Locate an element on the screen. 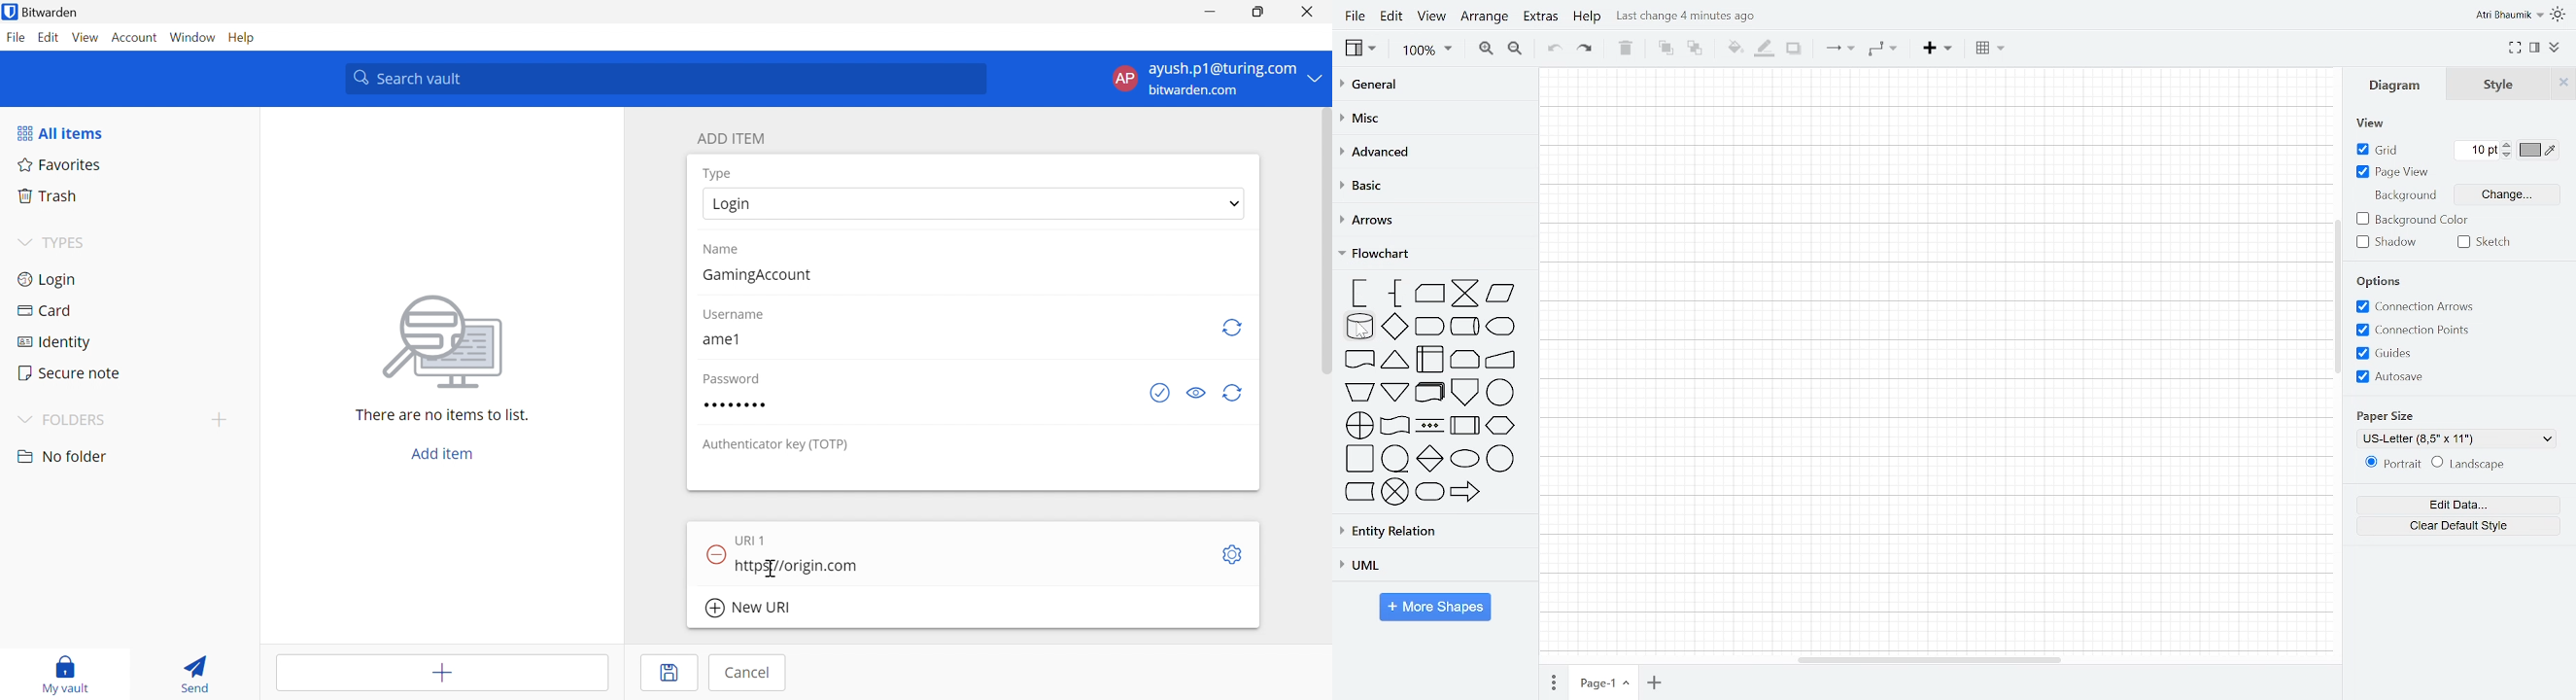 This screenshot has width=2576, height=700. vertical scrollbar is located at coordinates (2338, 318).